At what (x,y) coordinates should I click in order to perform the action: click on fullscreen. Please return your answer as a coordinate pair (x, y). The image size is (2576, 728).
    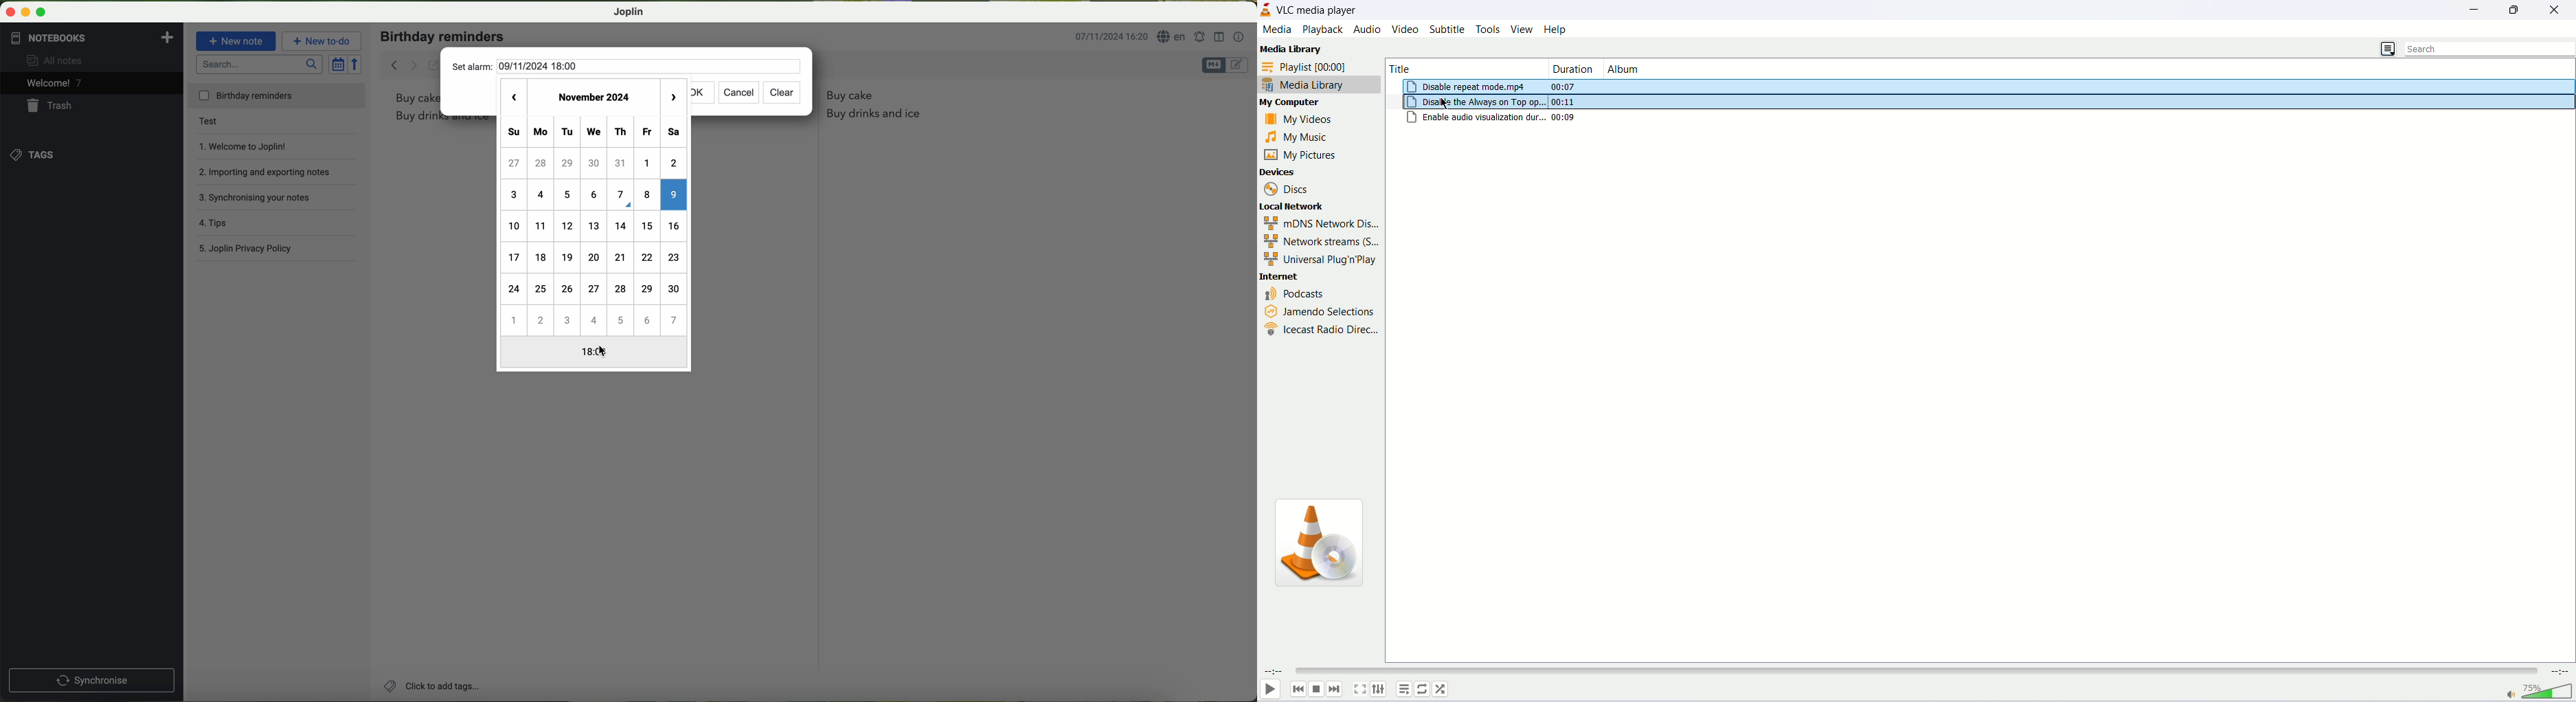
    Looking at the image, I should click on (1359, 688).